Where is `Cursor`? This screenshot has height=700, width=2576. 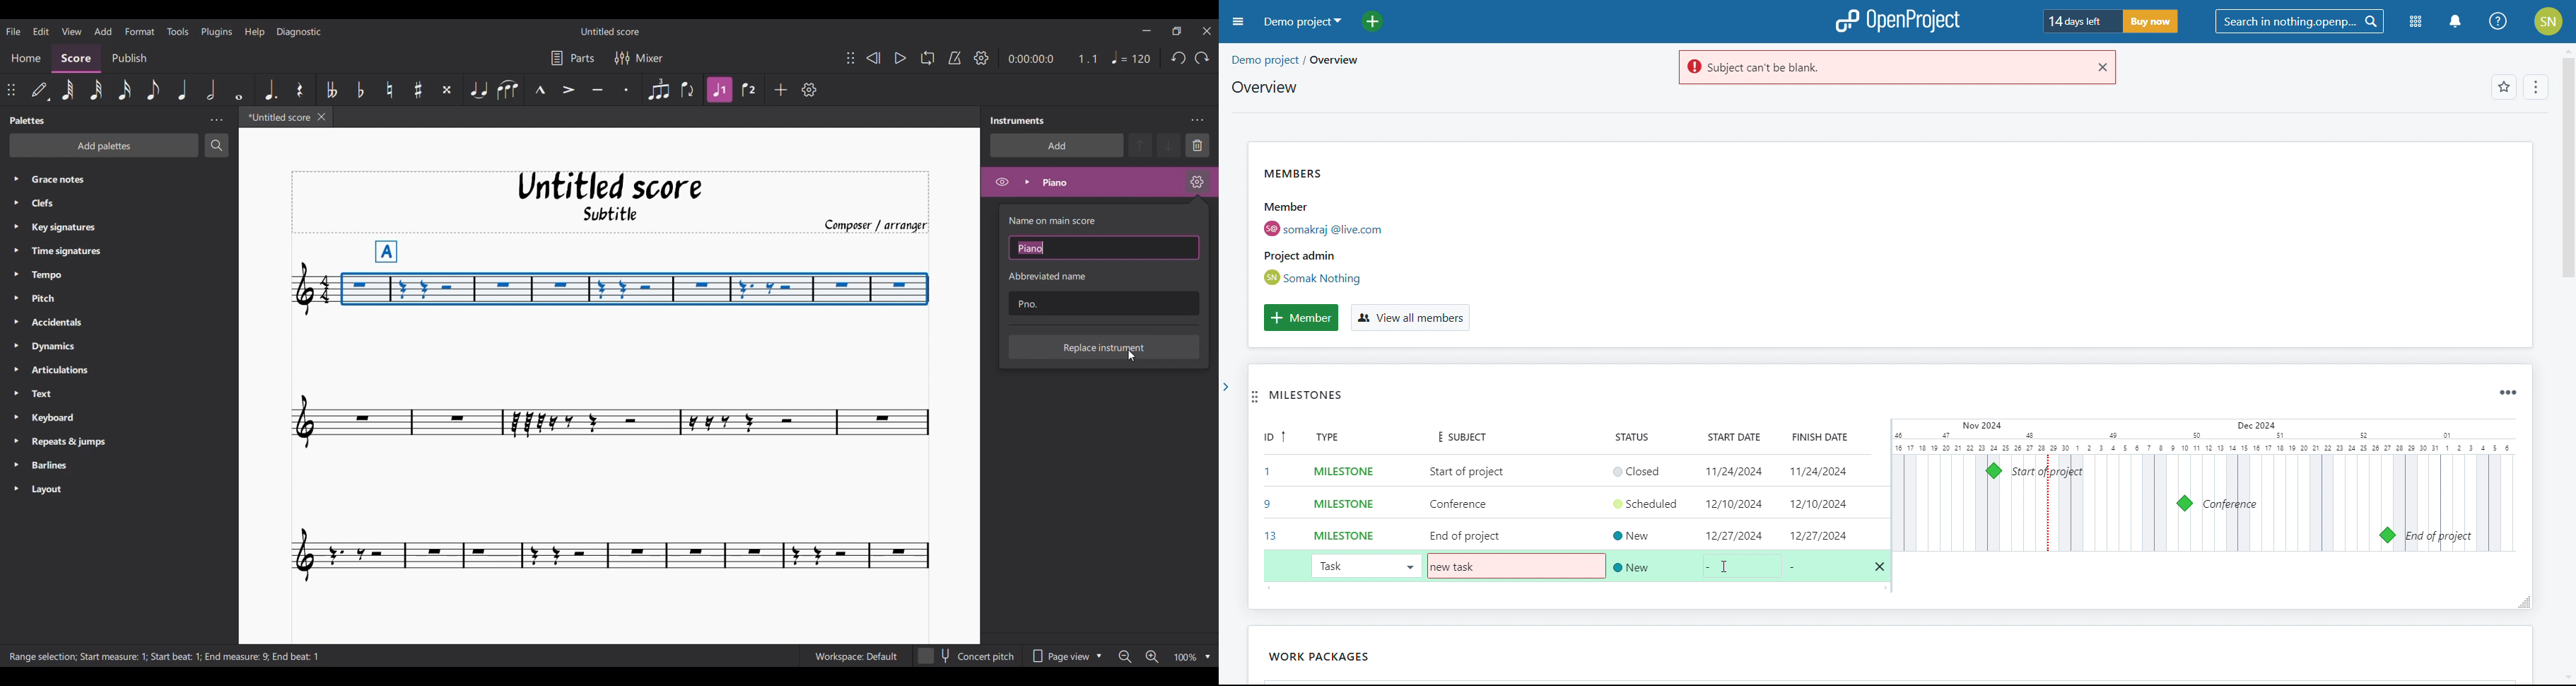 Cursor is located at coordinates (1135, 355).